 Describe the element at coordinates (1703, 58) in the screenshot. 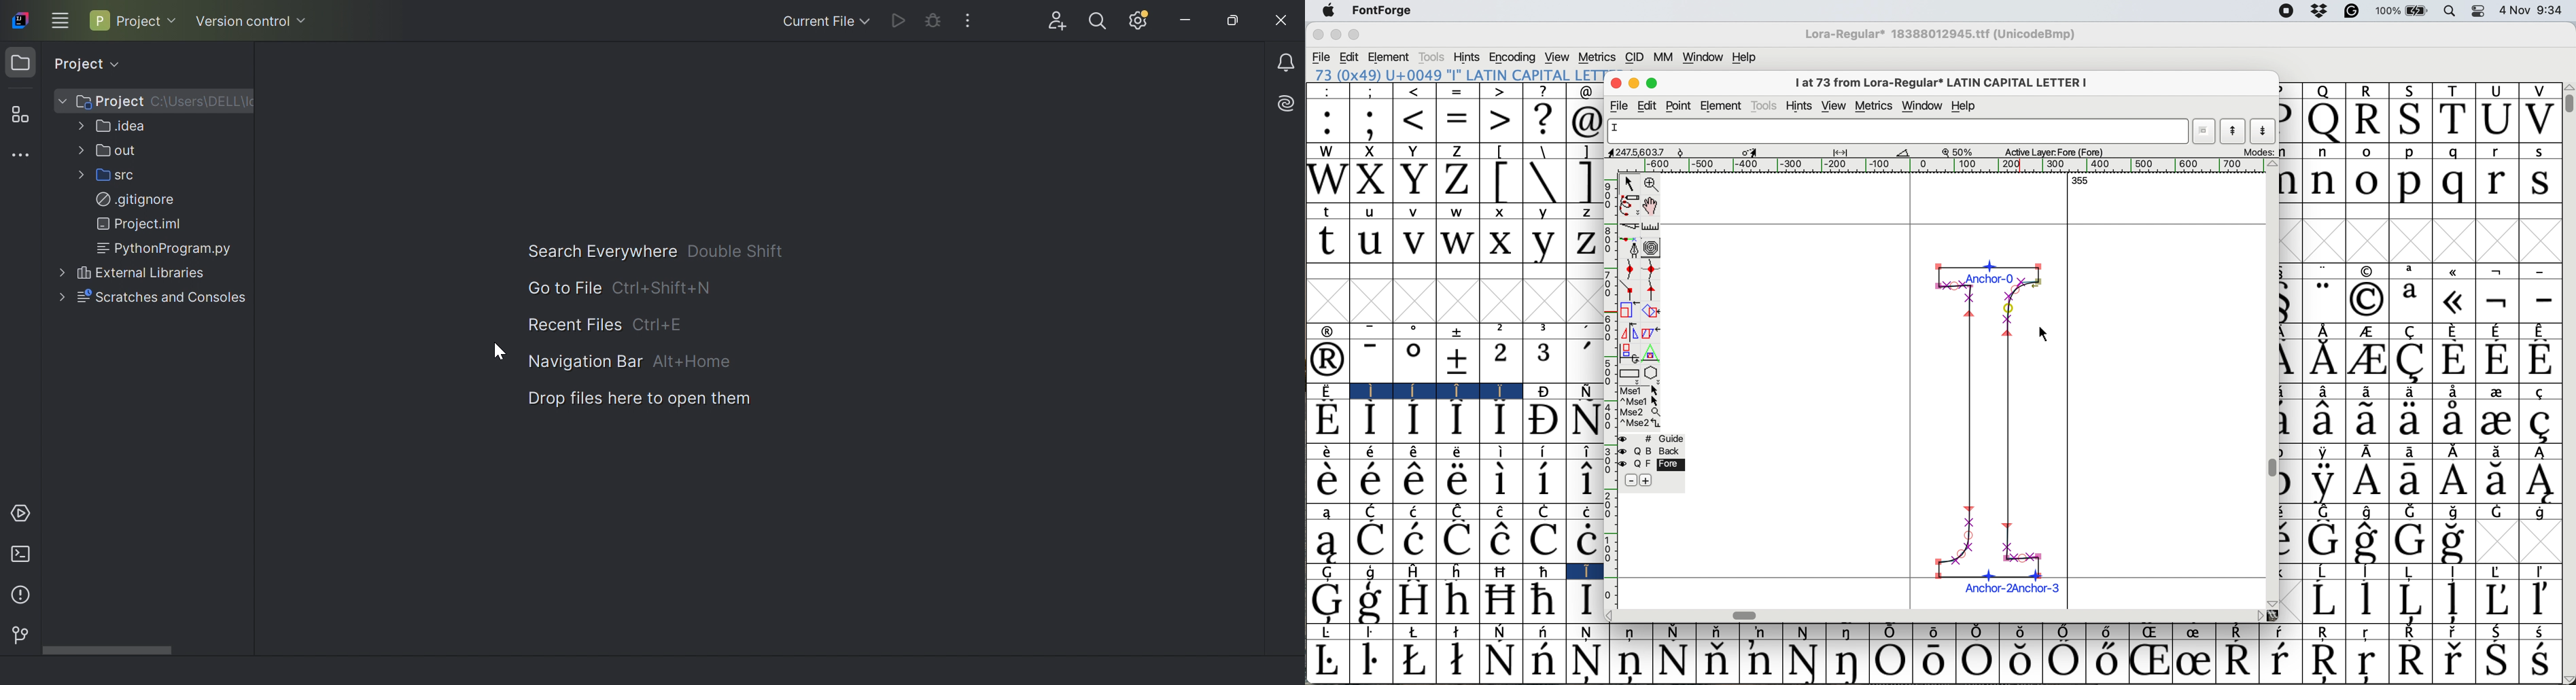

I see `window` at that location.